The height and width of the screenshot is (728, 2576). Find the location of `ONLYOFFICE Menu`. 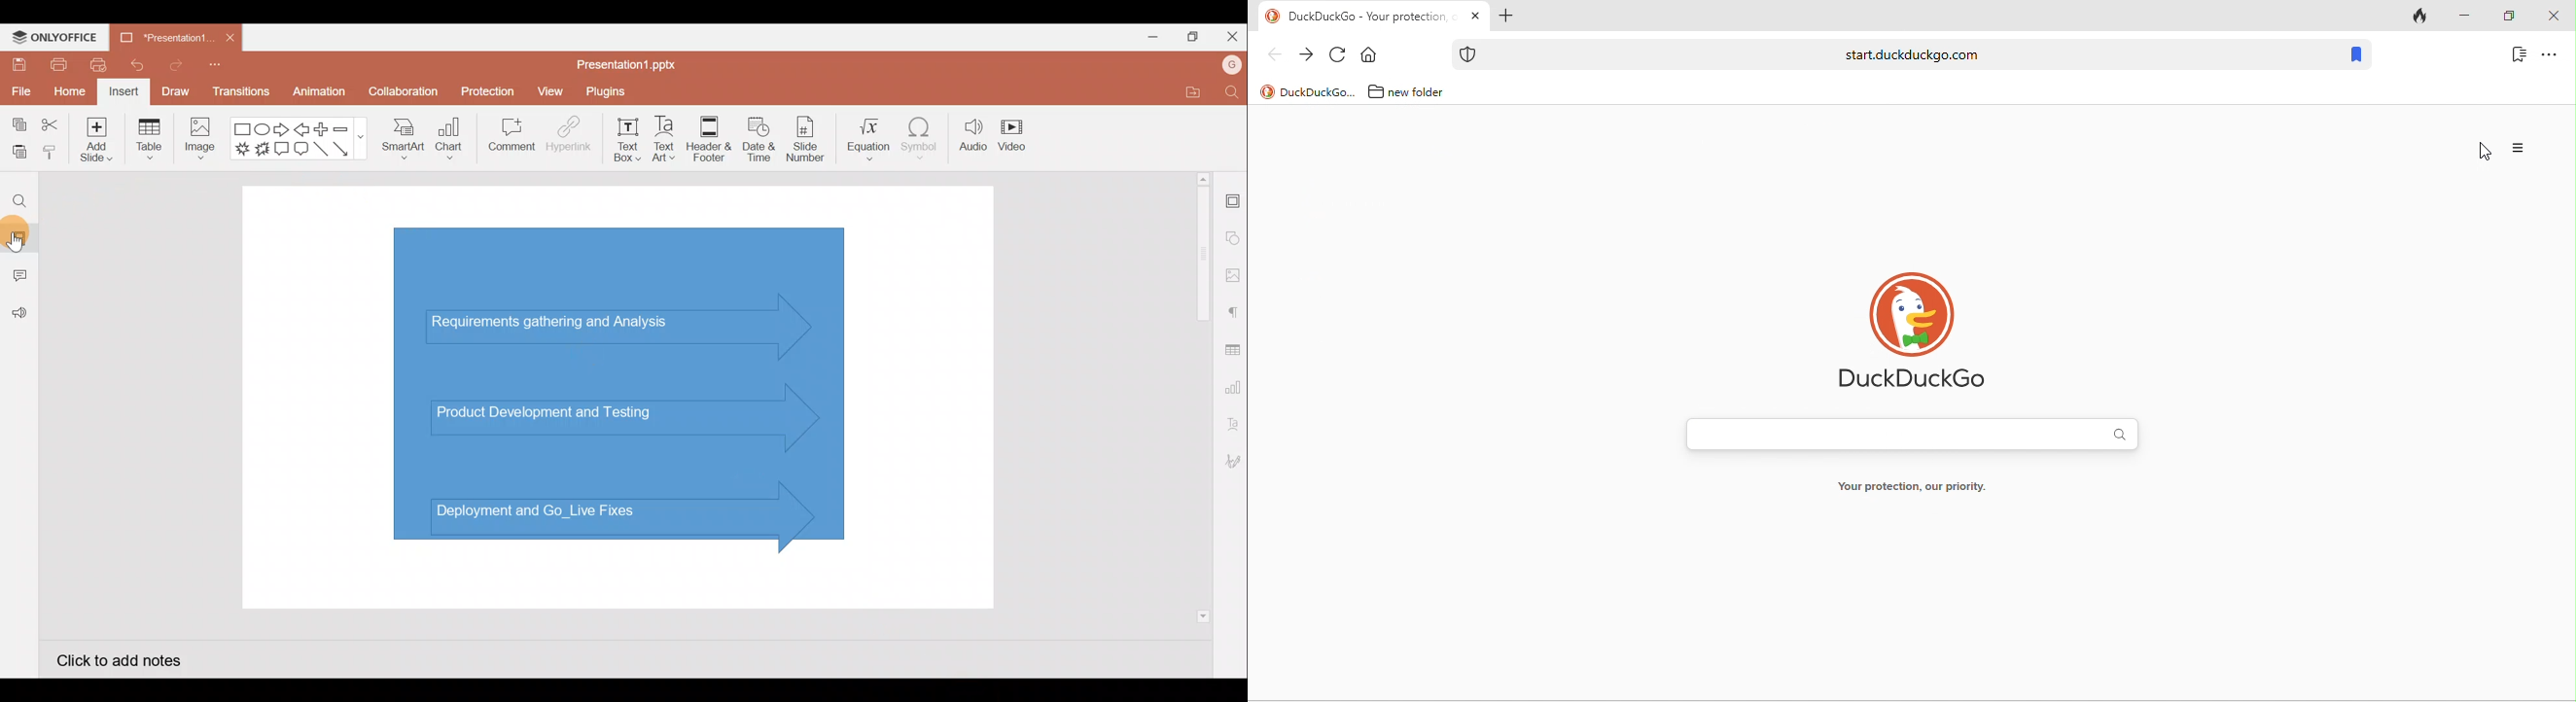

ONLYOFFICE Menu is located at coordinates (62, 38).